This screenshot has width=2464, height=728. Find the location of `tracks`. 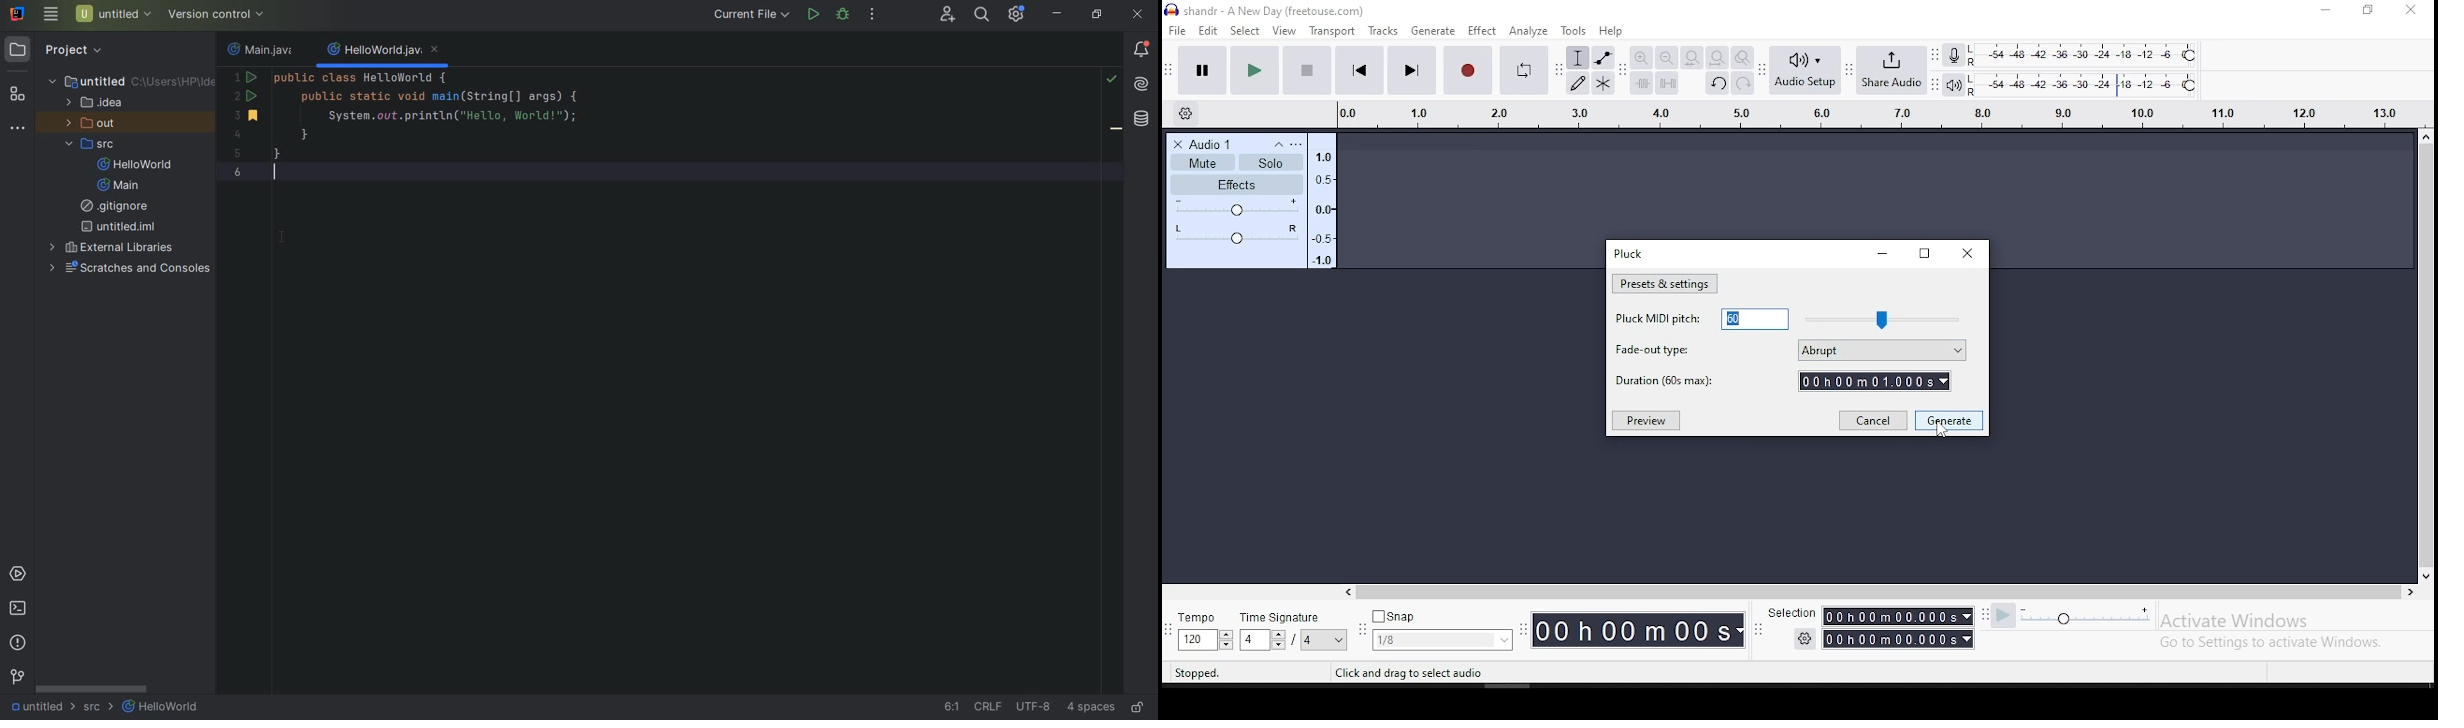

tracks is located at coordinates (1382, 31).